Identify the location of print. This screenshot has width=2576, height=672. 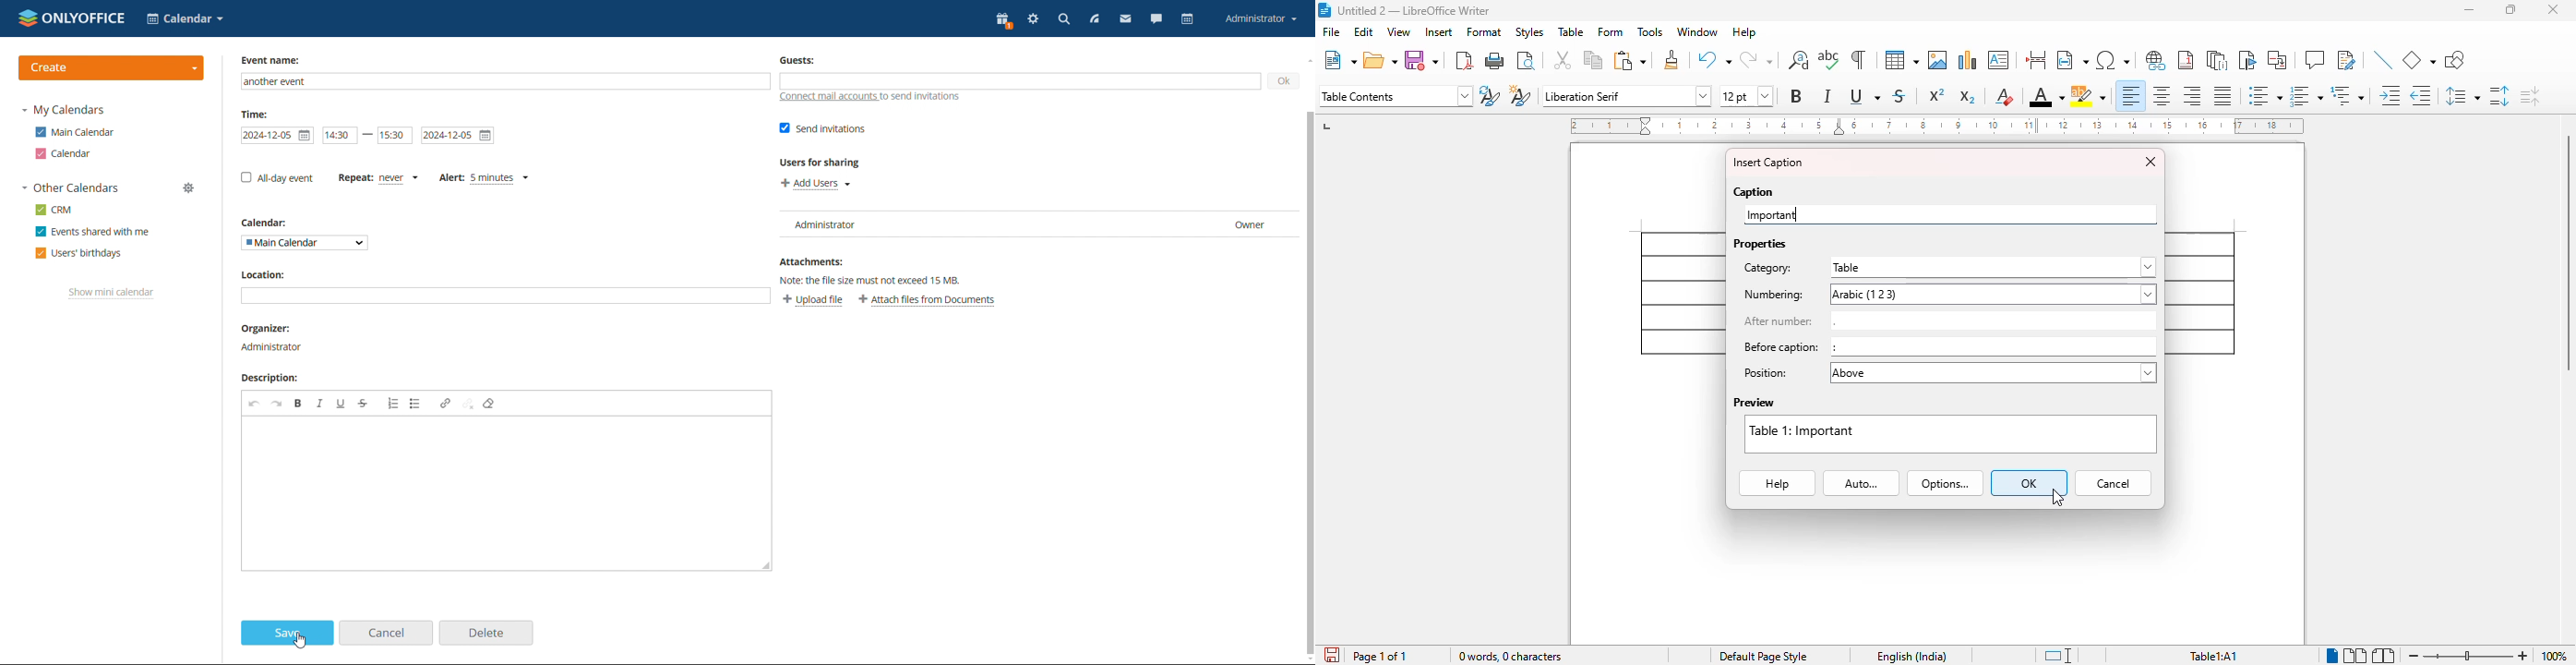
(1495, 60).